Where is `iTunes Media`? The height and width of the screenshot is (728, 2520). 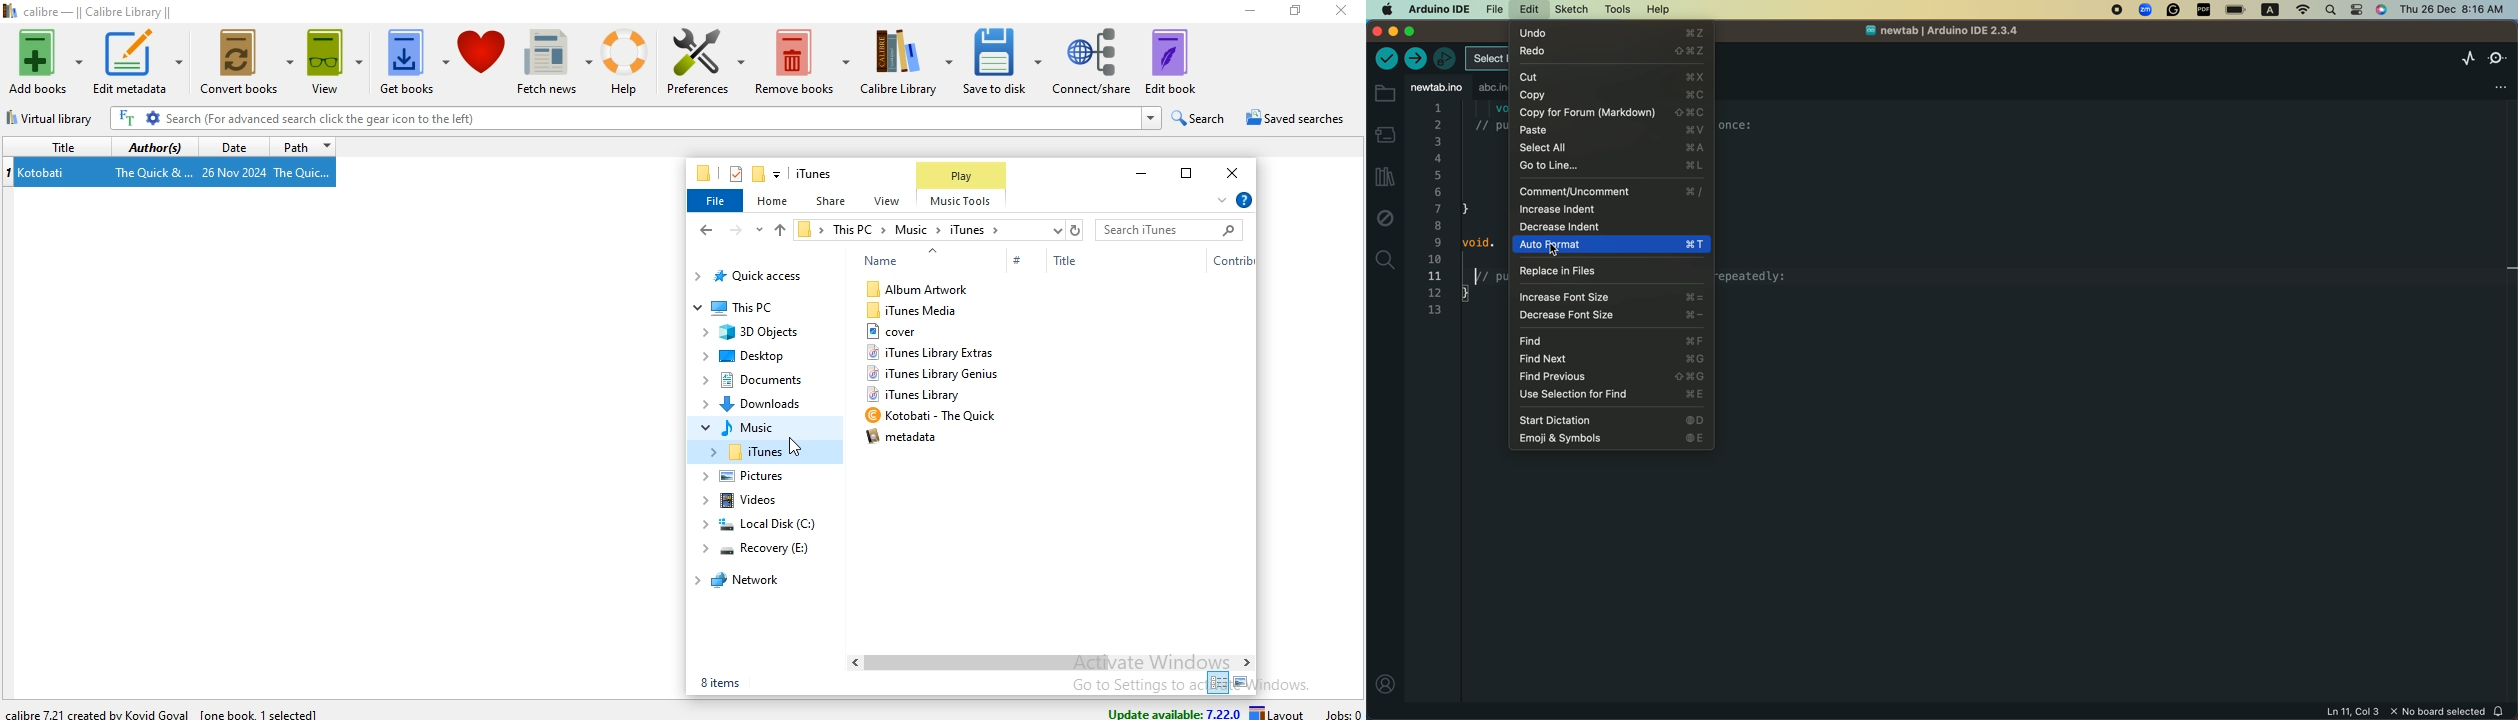 iTunes Media is located at coordinates (921, 312).